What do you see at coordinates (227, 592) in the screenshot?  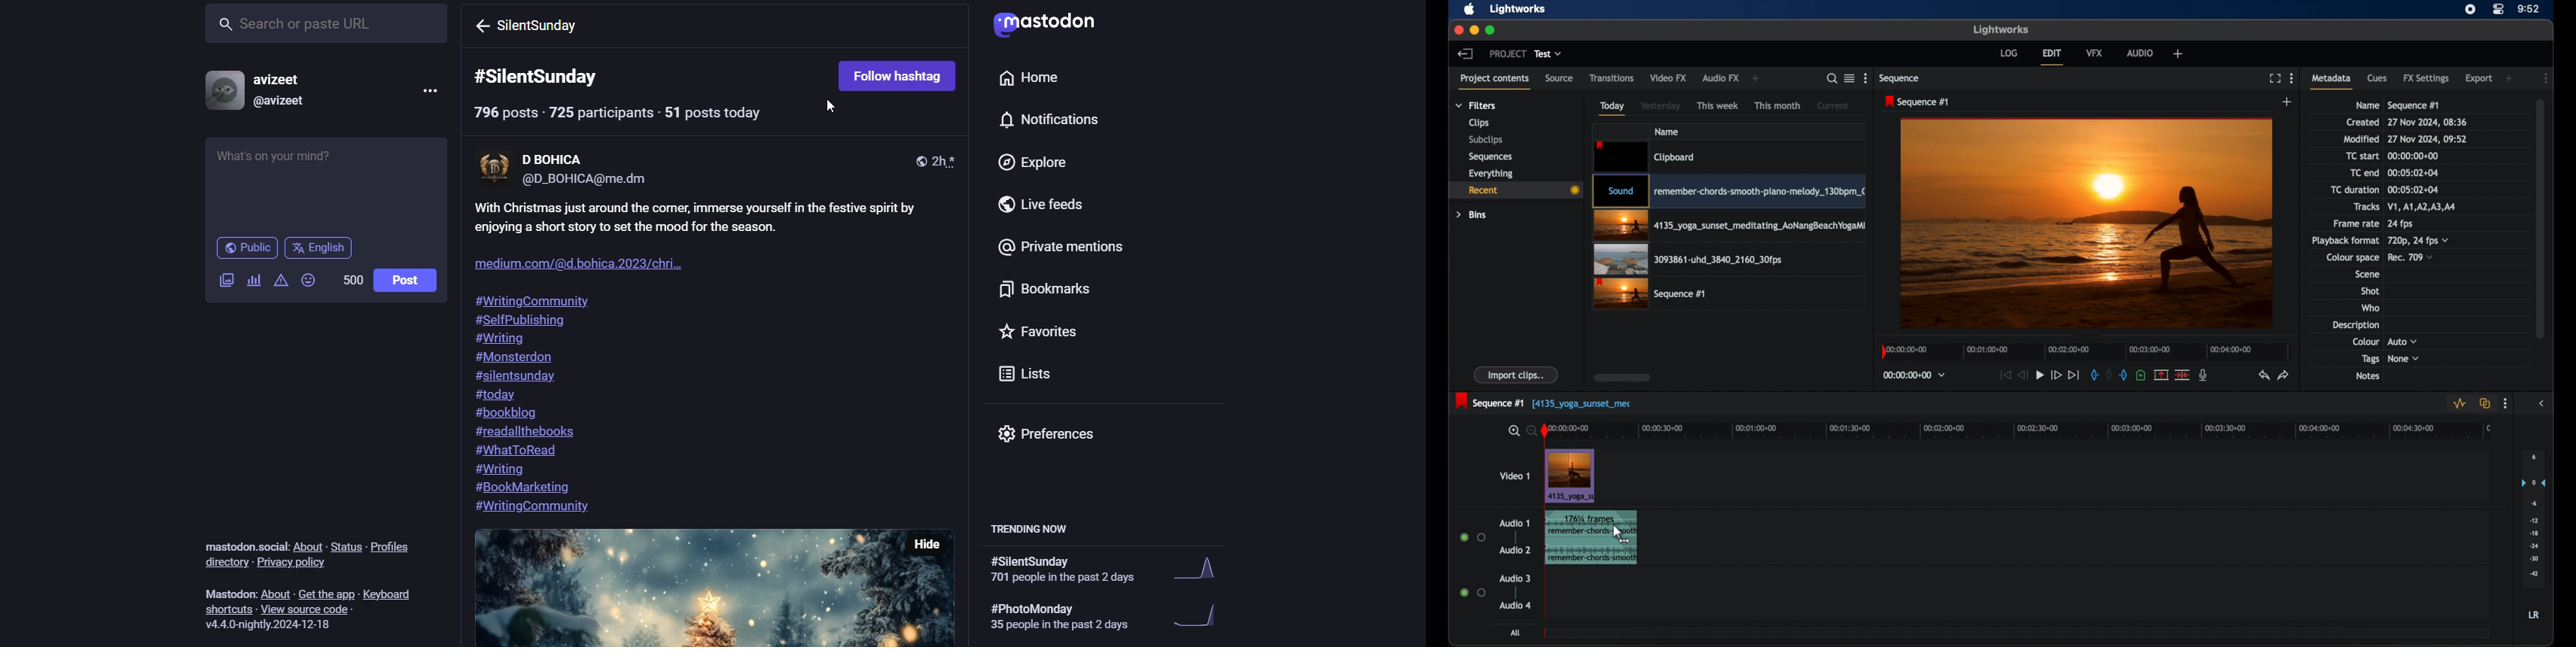 I see `mastodon` at bounding box center [227, 592].